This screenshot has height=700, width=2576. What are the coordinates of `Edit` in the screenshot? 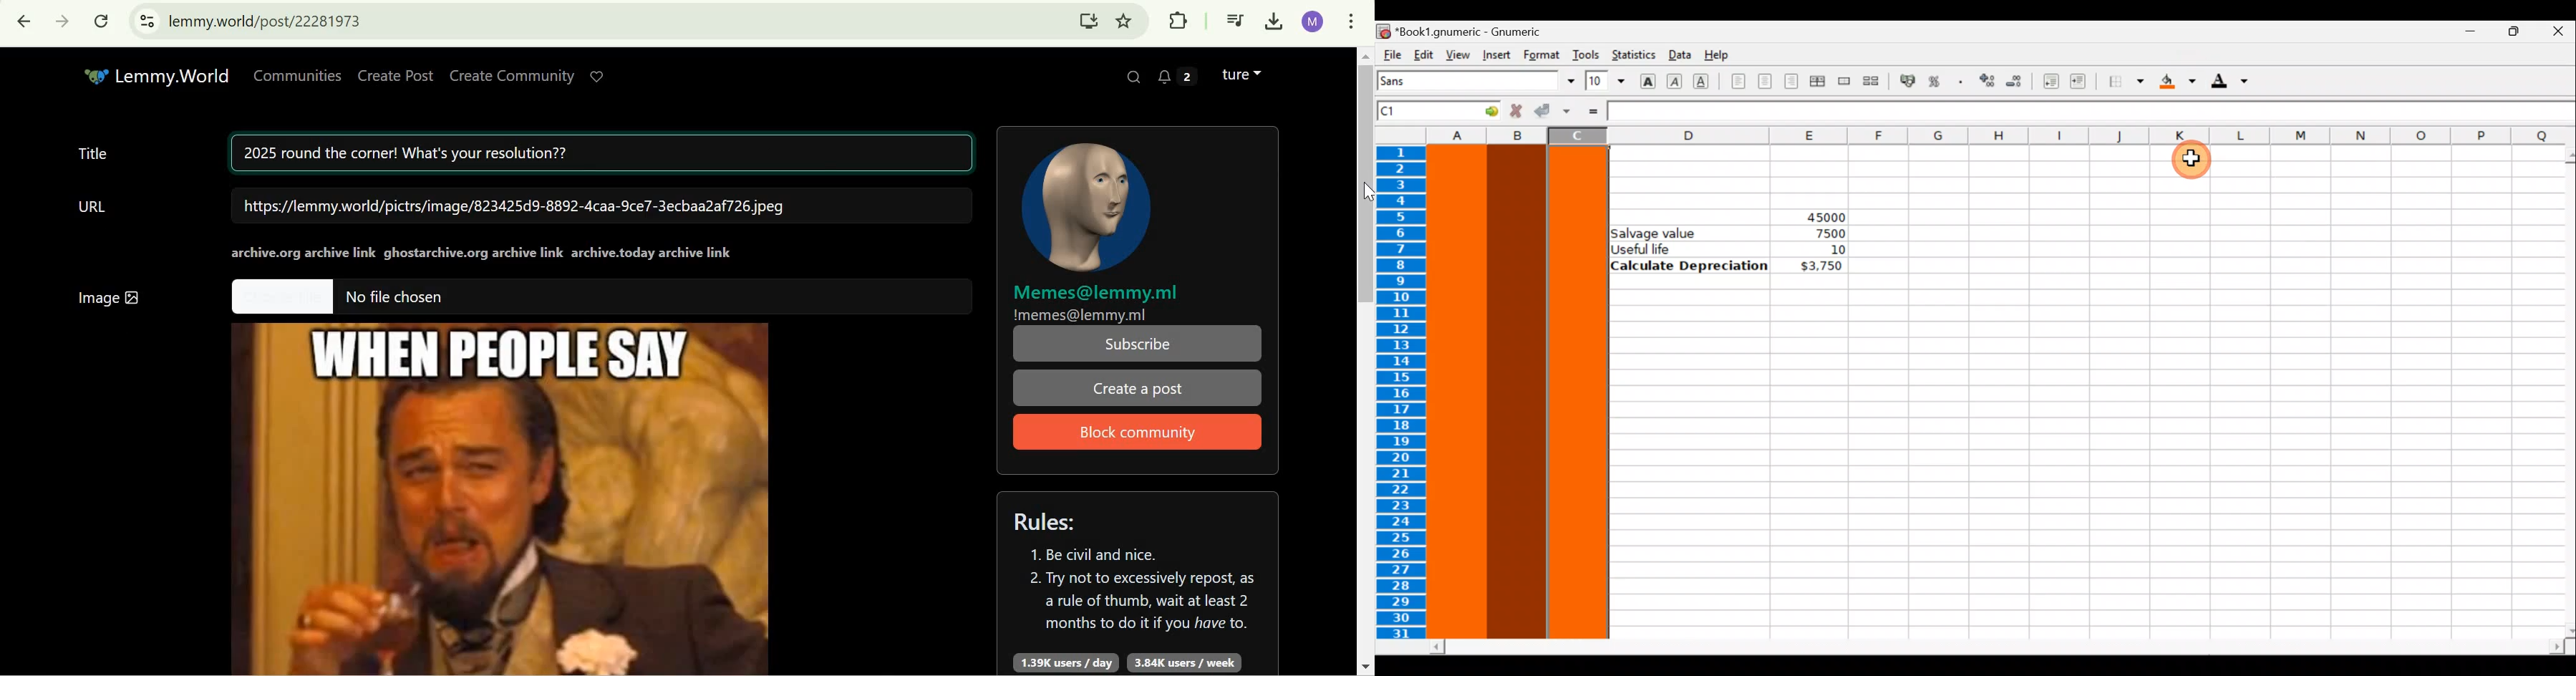 It's located at (1423, 54).